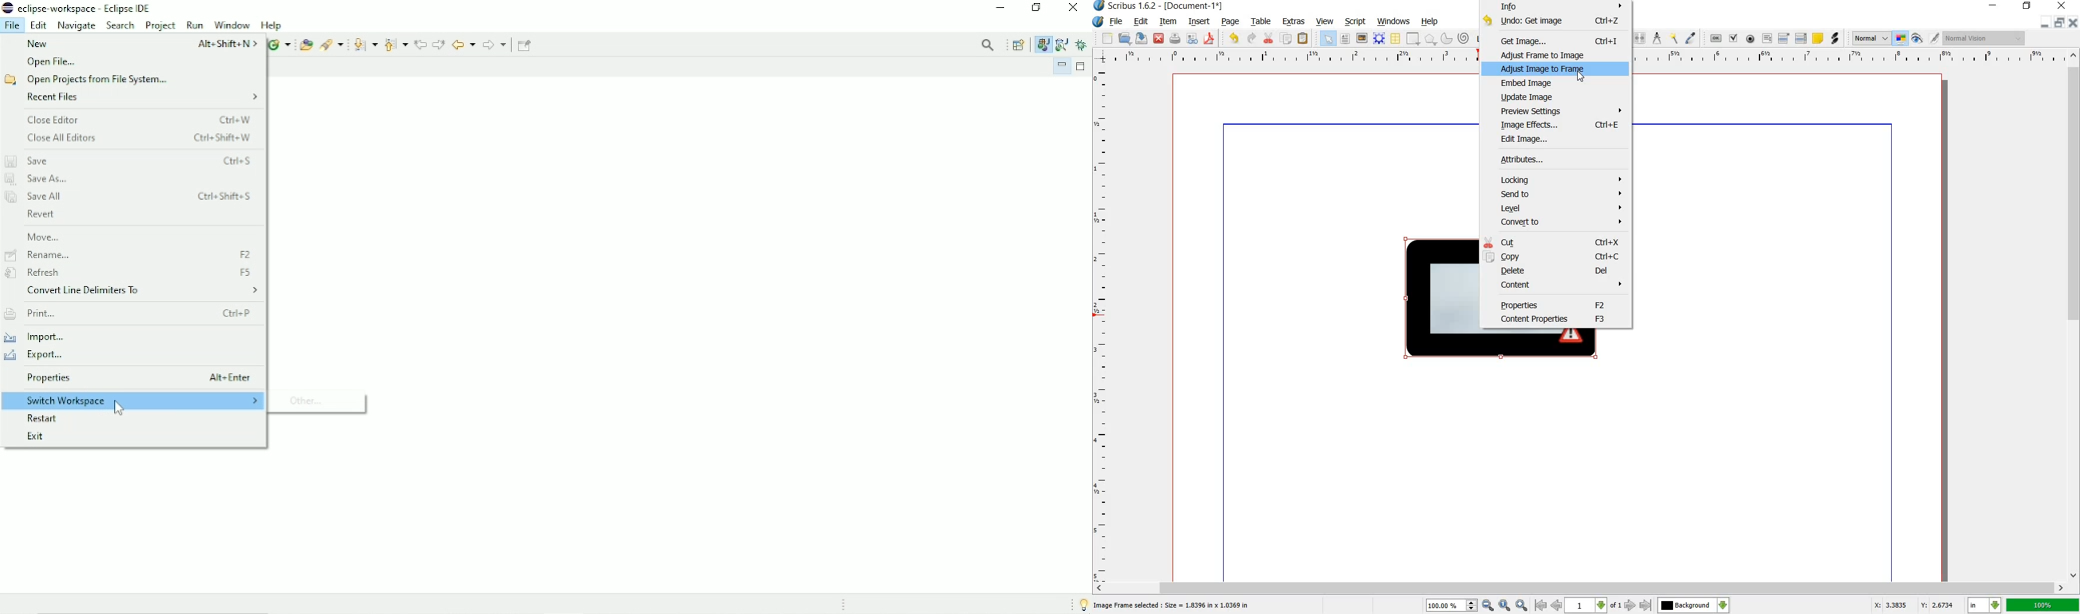 The width and height of the screenshot is (2100, 616). Describe the element at coordinates (1377, 38) in the screenshot. I see `render frame` at that location.